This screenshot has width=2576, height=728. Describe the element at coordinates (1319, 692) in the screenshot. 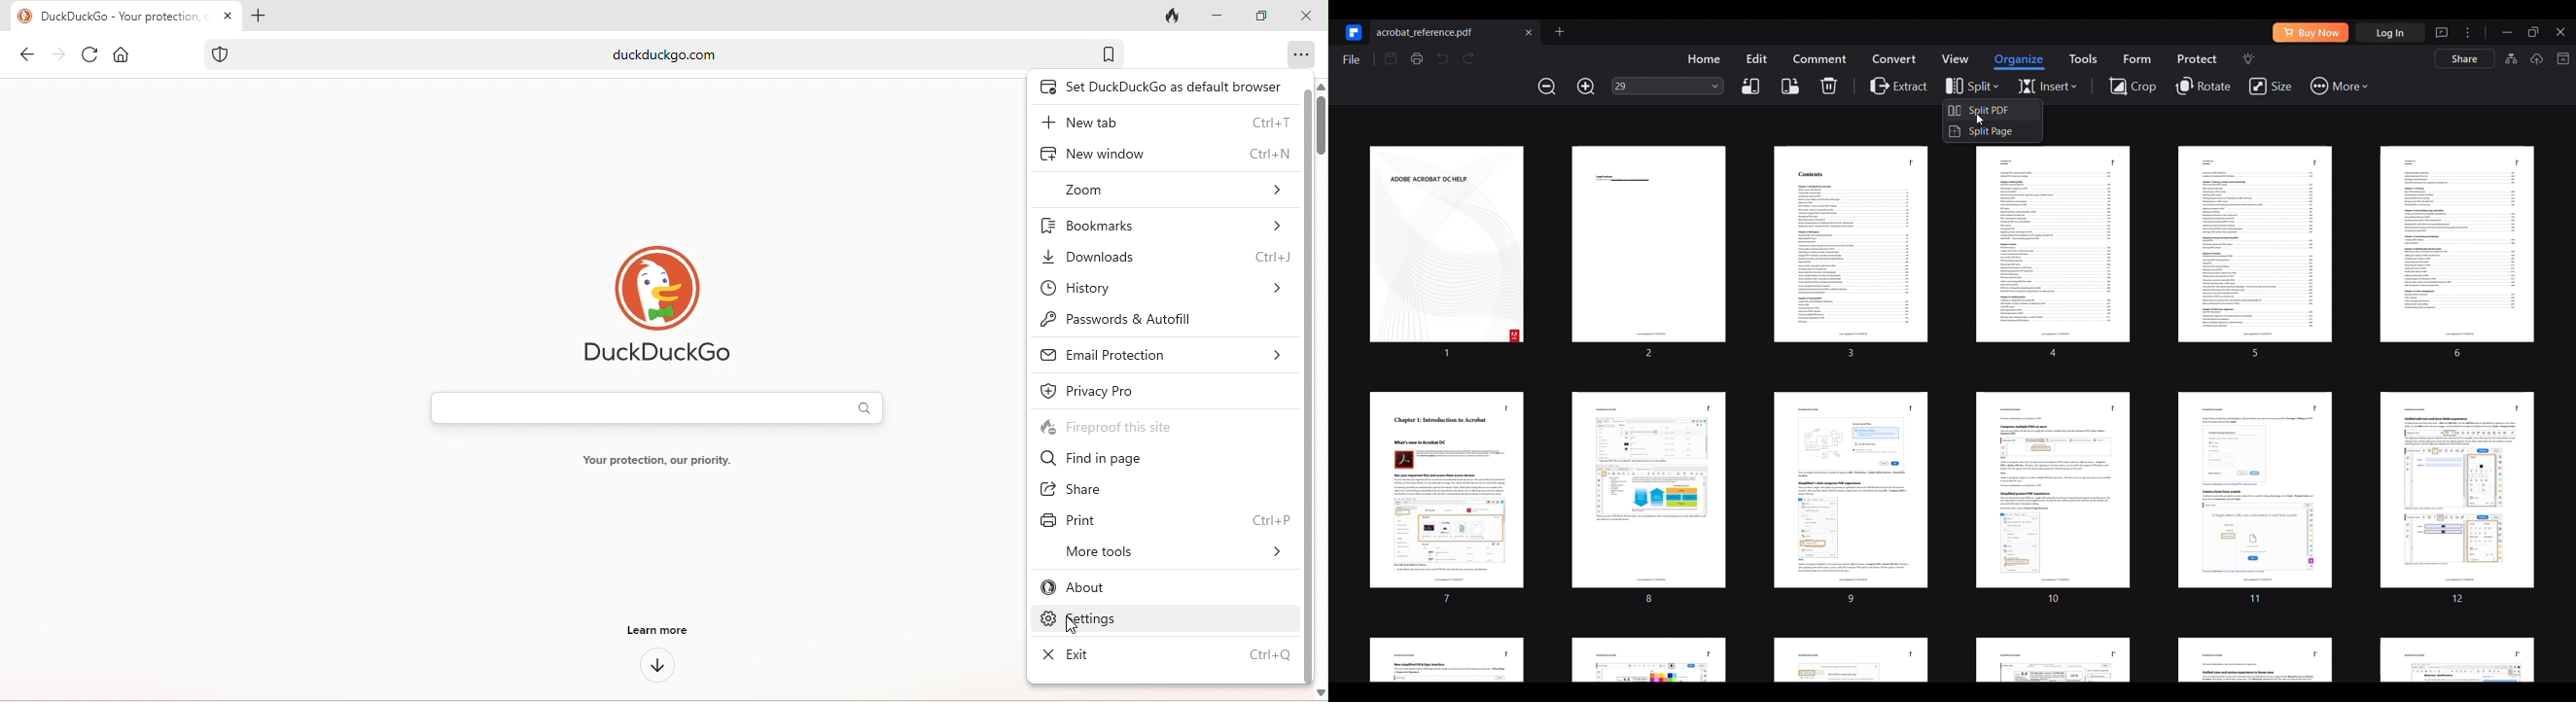

I see `scroll down` at that location.